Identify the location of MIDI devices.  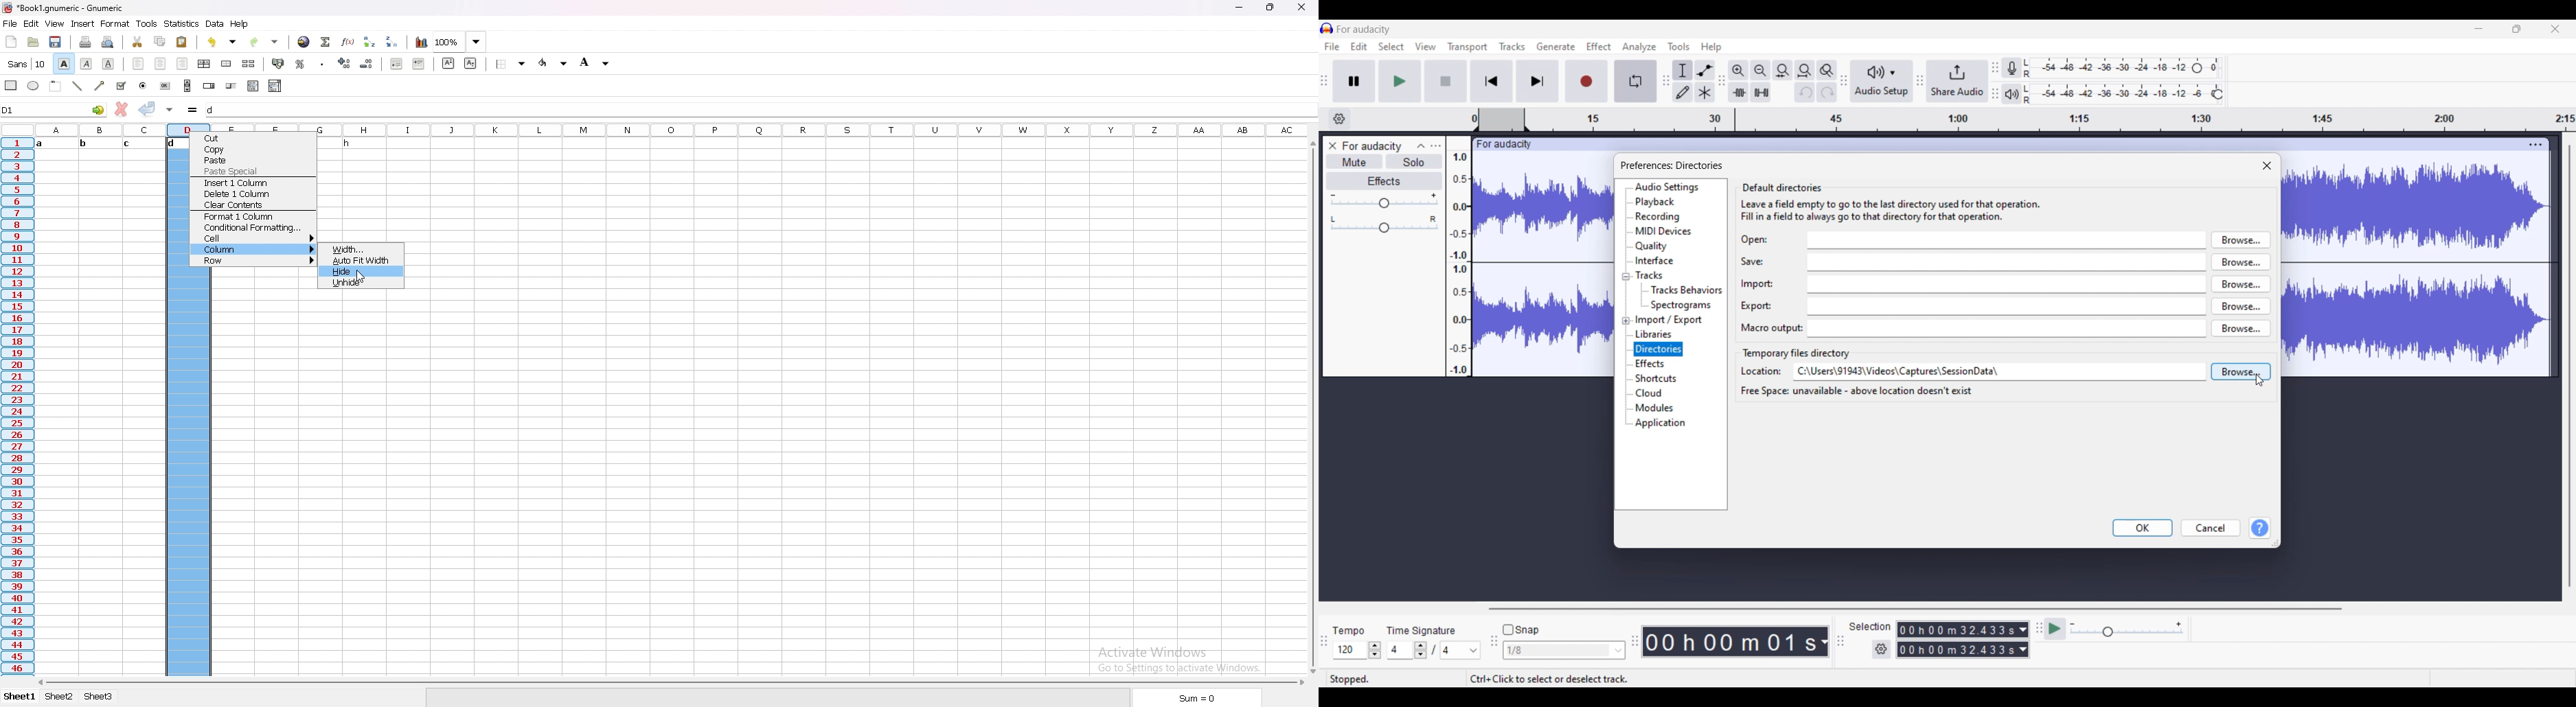
(1664, 231).